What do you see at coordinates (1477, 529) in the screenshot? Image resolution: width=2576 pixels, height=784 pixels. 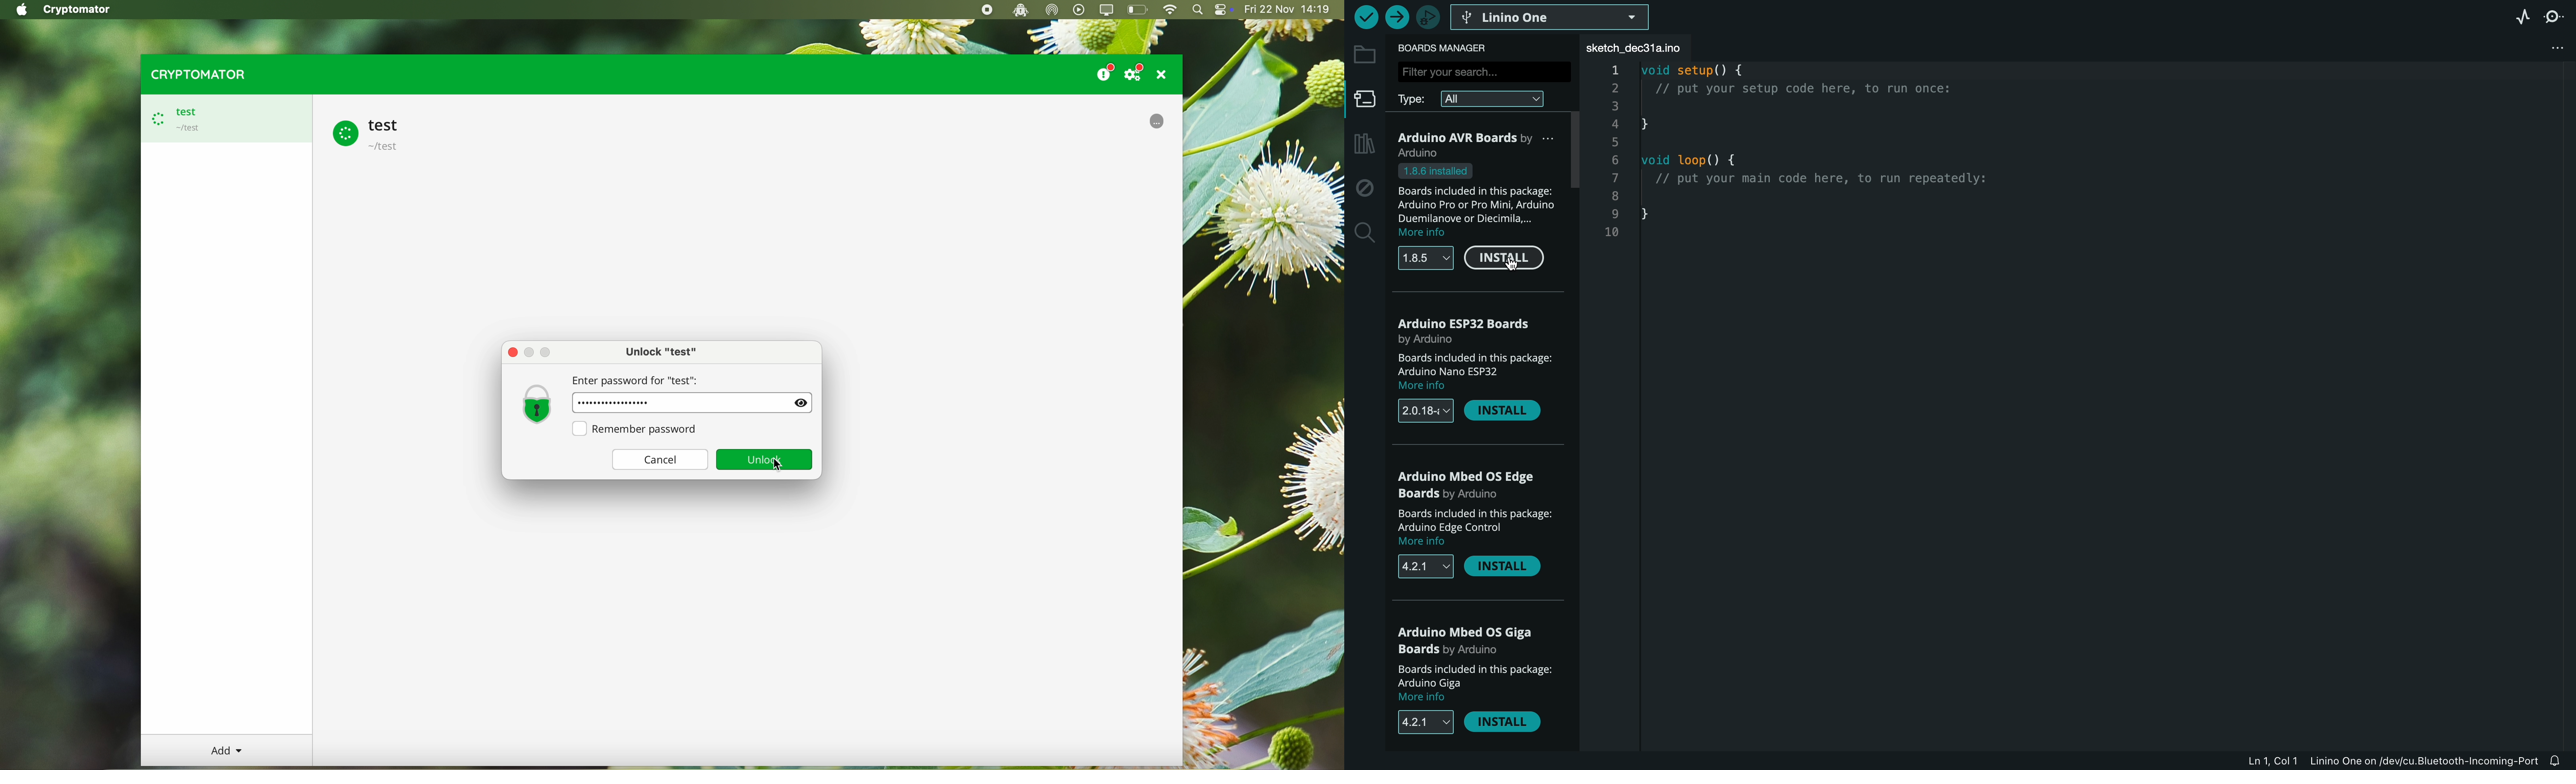 I see `description` at bounding box center [1477, 529].